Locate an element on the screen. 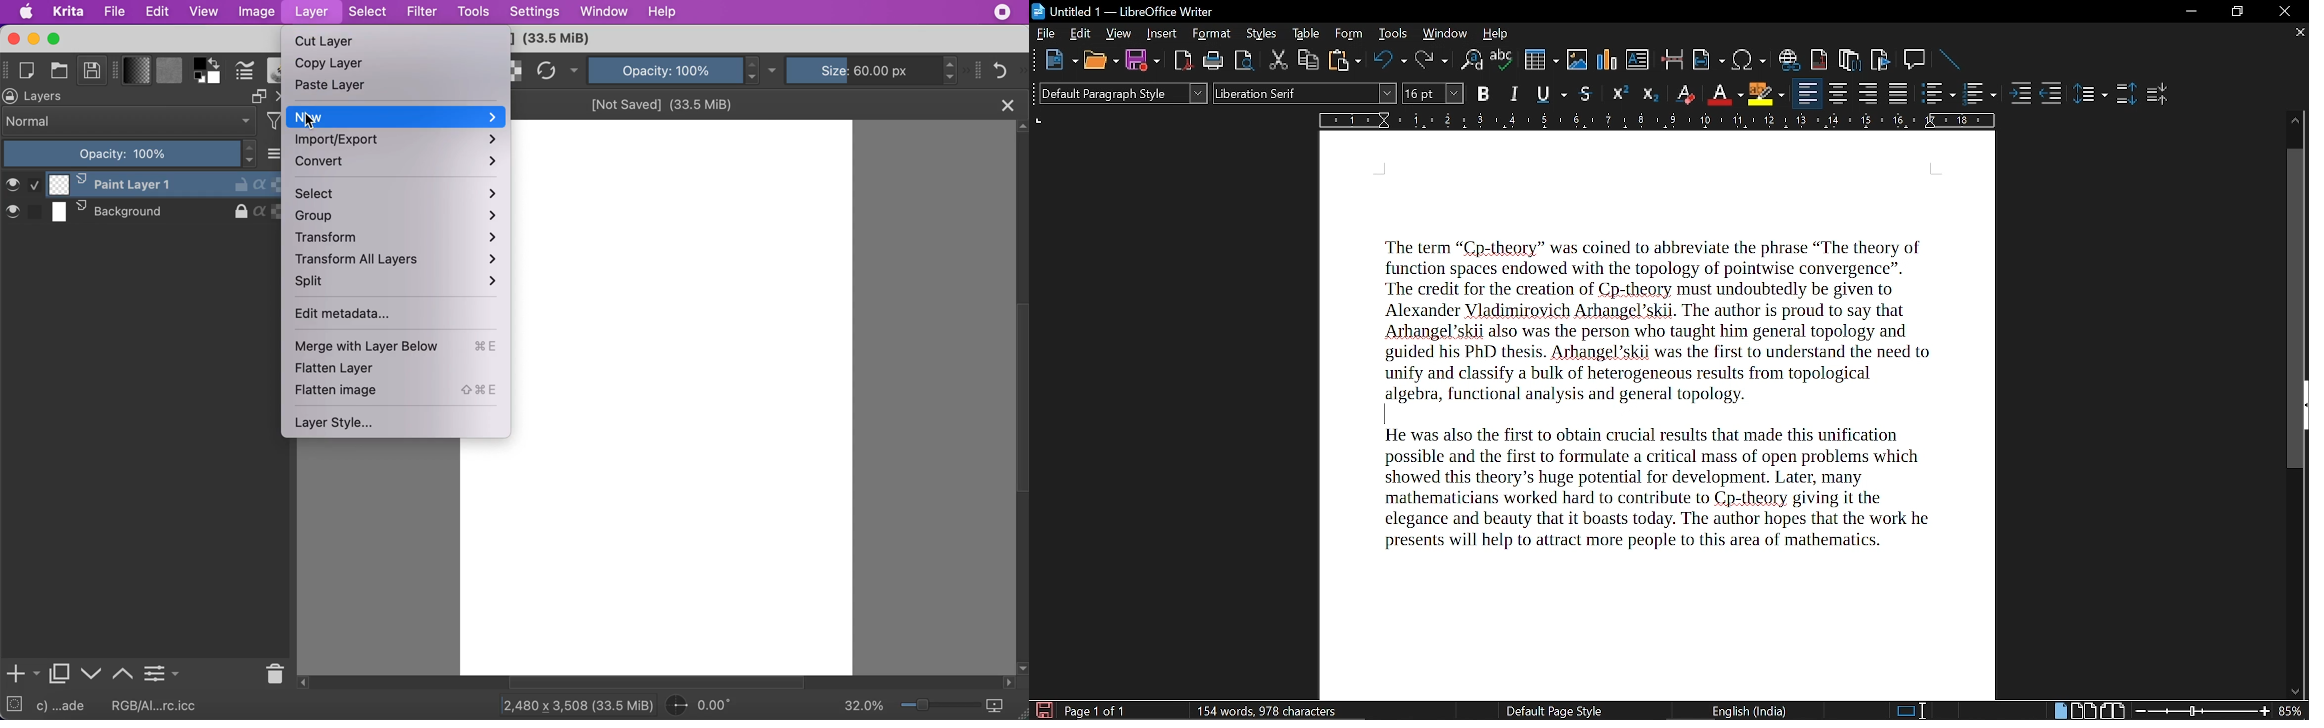 The image size is (2324, 728). Paste is located at coordinates (1345, 60).